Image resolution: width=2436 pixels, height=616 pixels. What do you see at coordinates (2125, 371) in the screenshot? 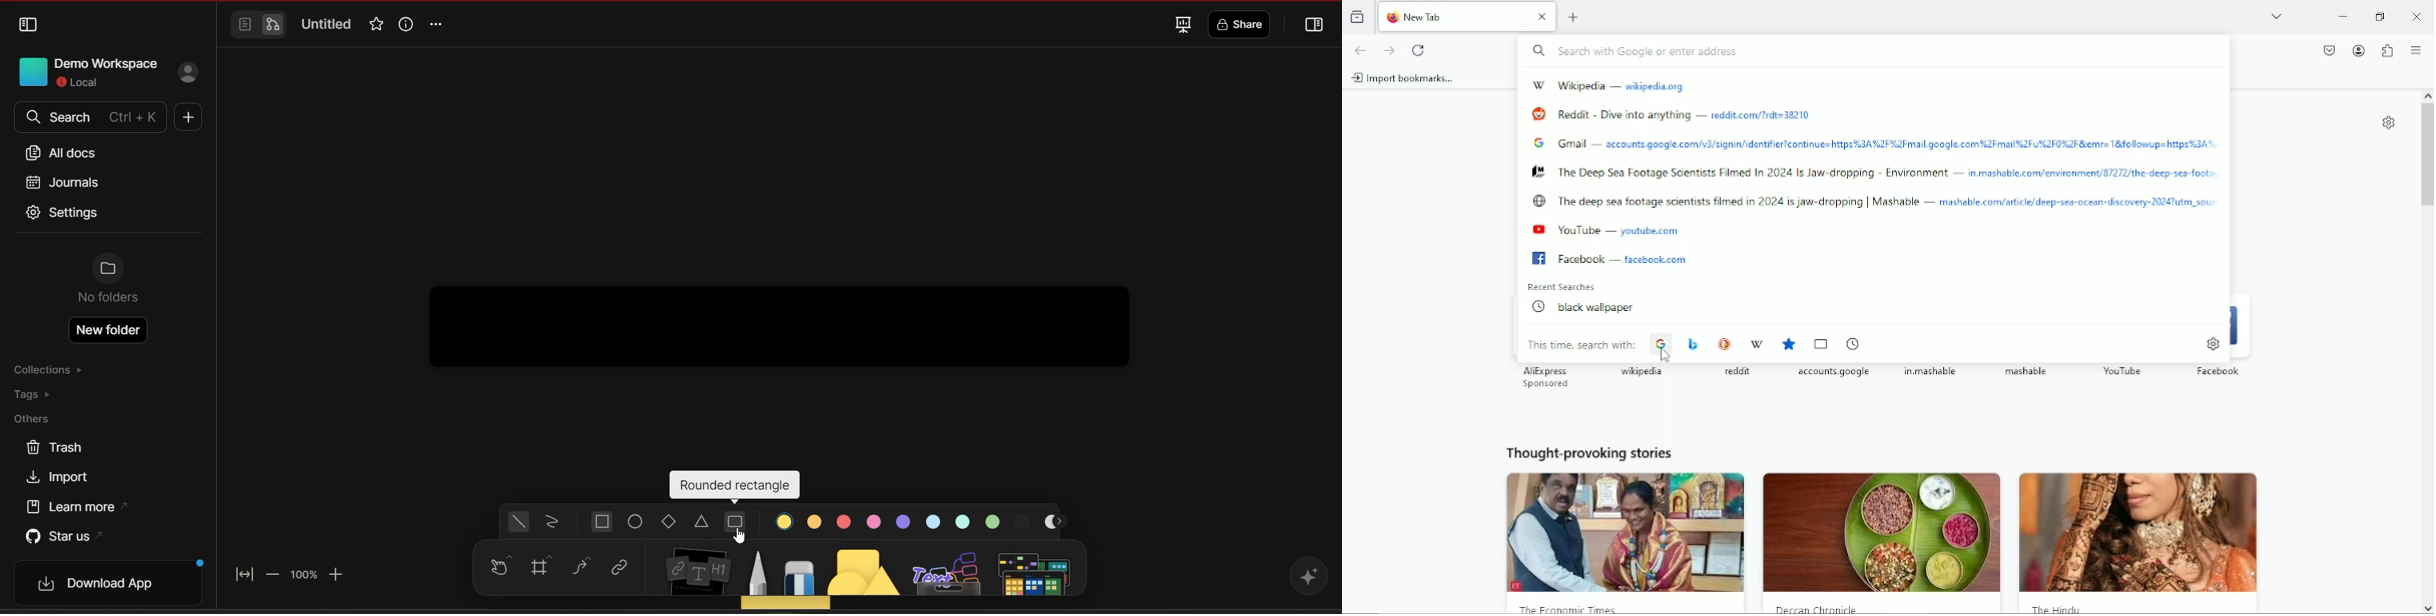
I see `you tube` at bounding box center [2125, 371].